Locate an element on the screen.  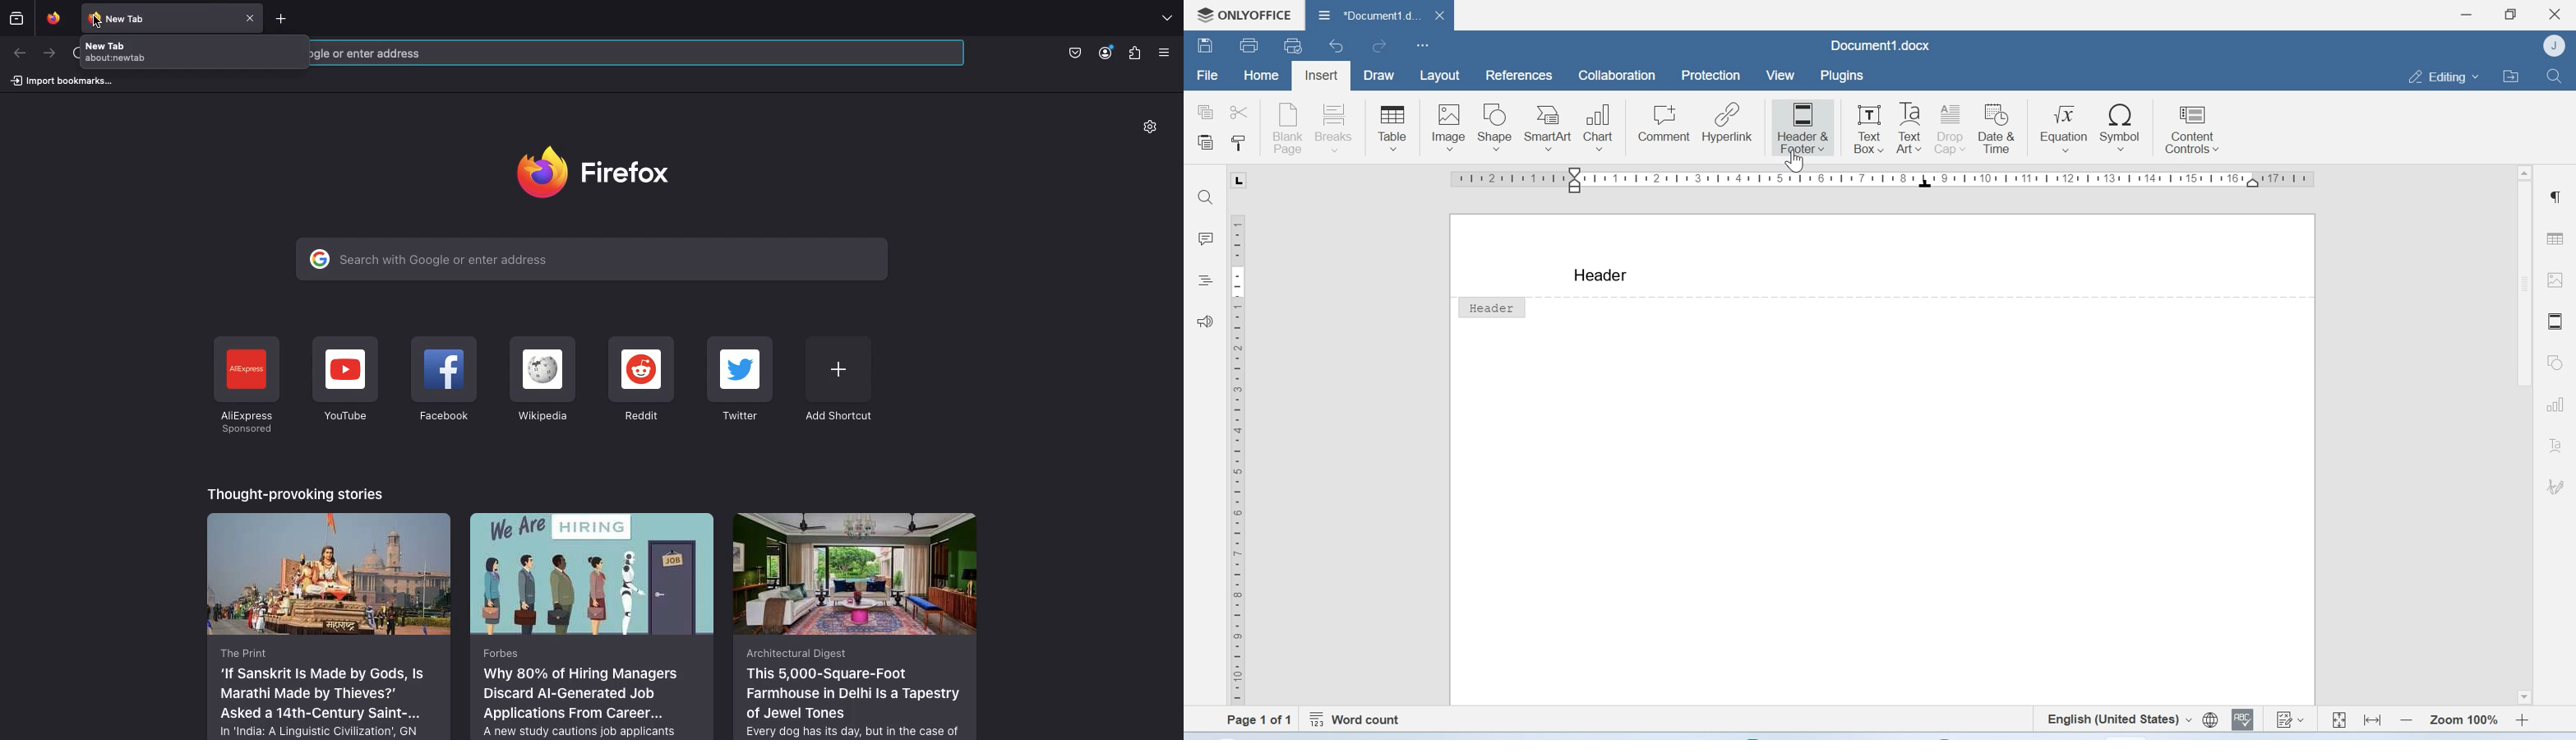
Zoom is located at coordinates (2463, 718).